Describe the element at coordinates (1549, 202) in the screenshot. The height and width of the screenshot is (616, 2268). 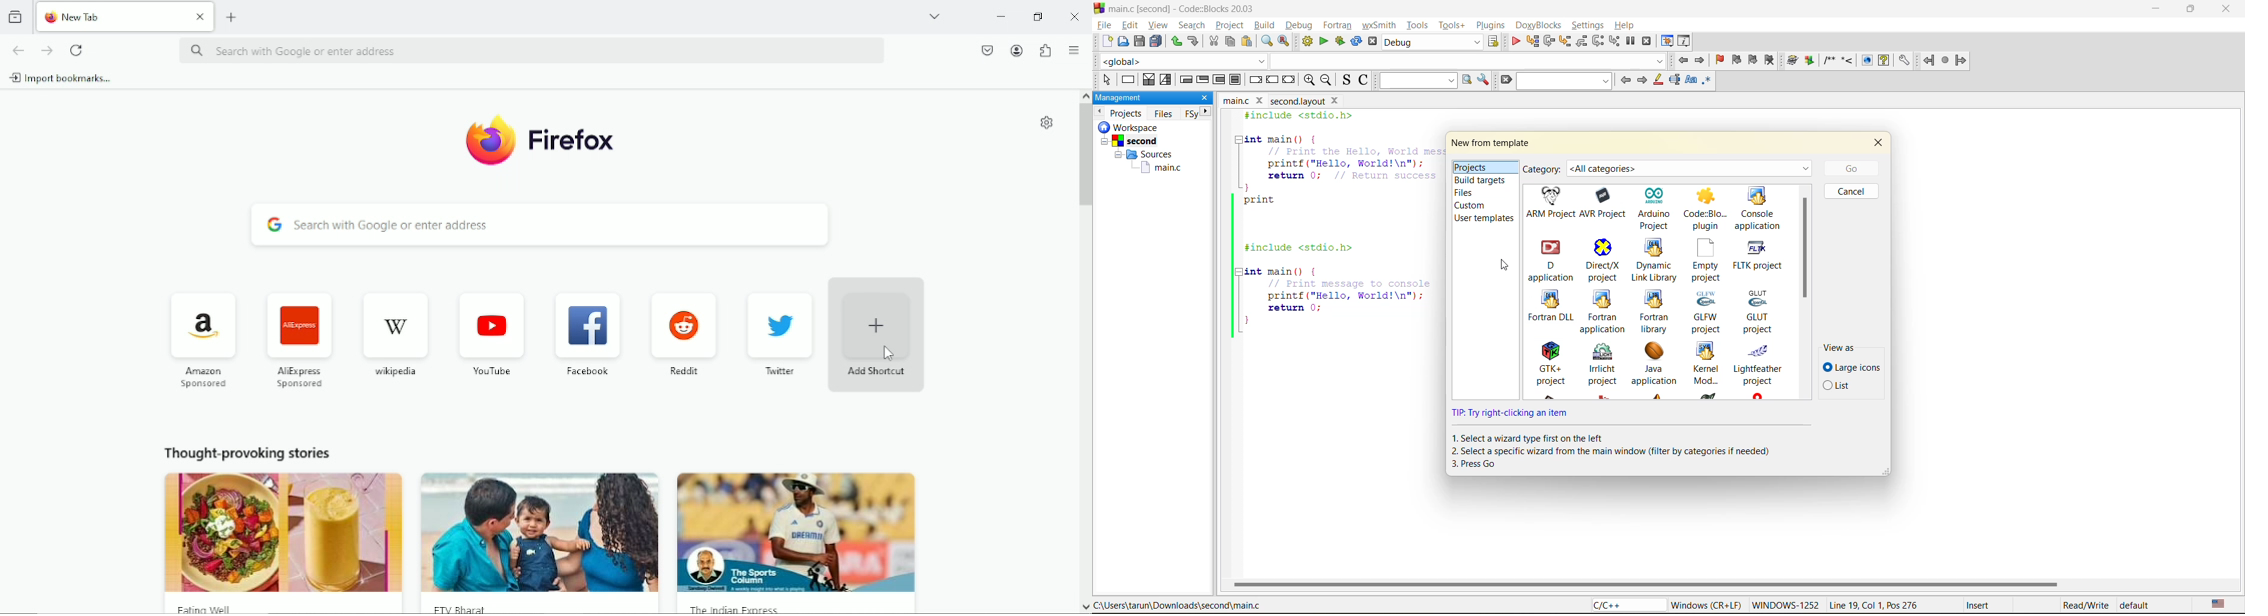
I see `arm project` at that location.